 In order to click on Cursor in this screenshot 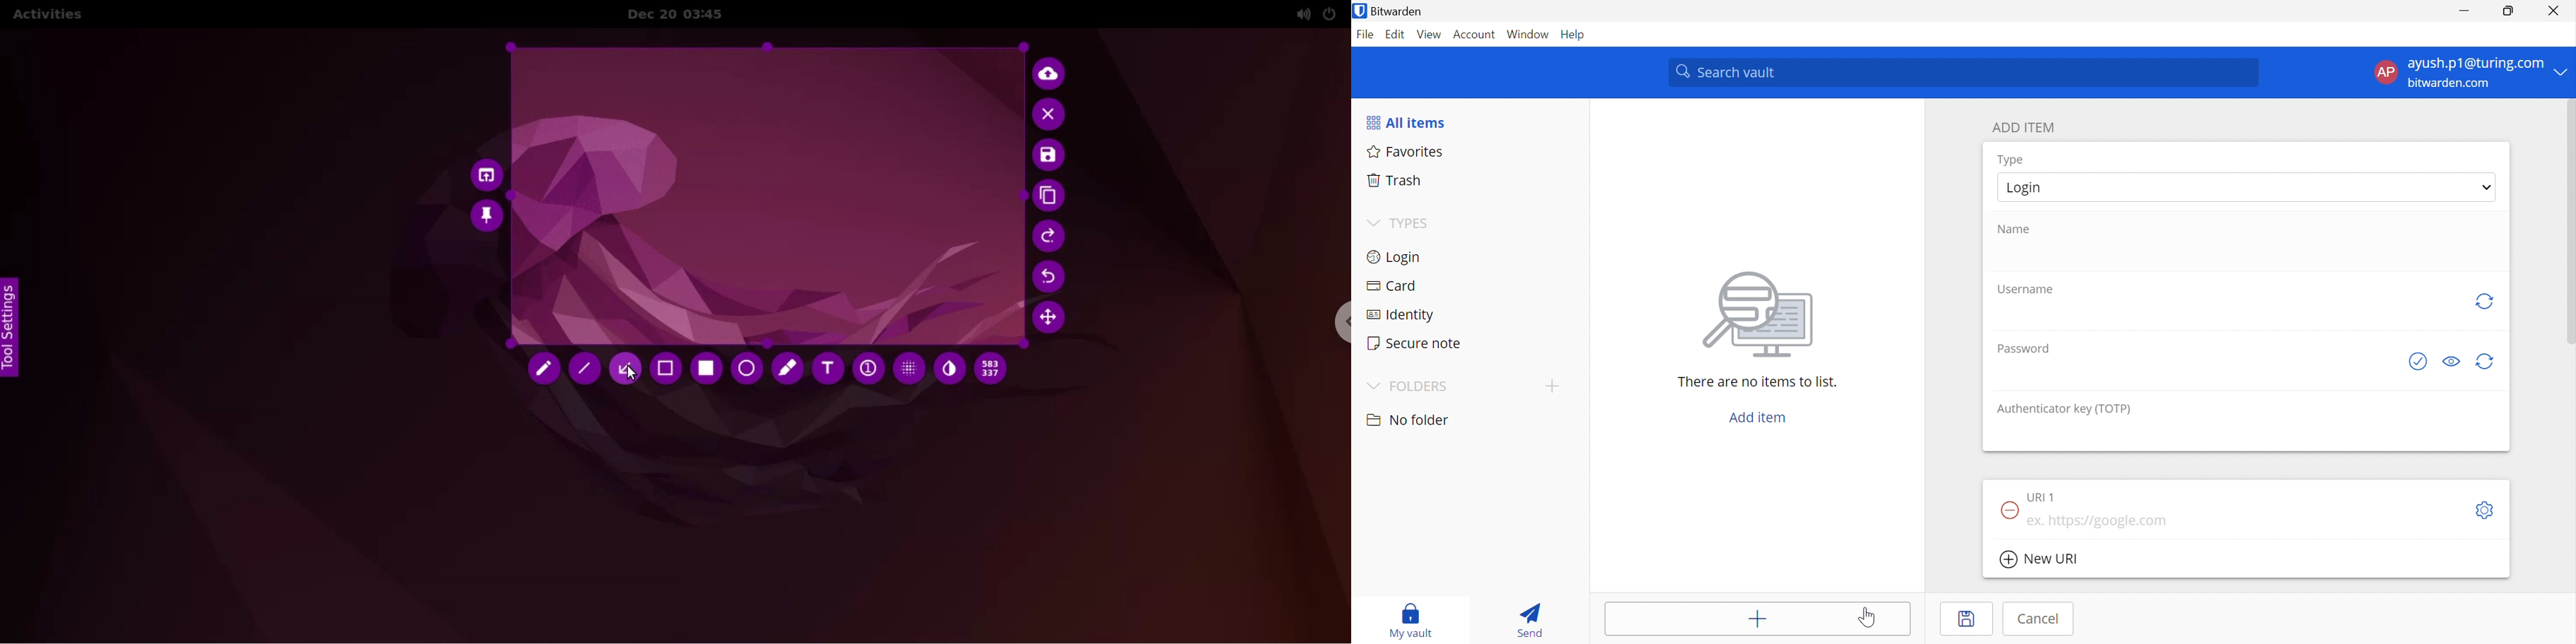, I will do `click(1867, 617)`.